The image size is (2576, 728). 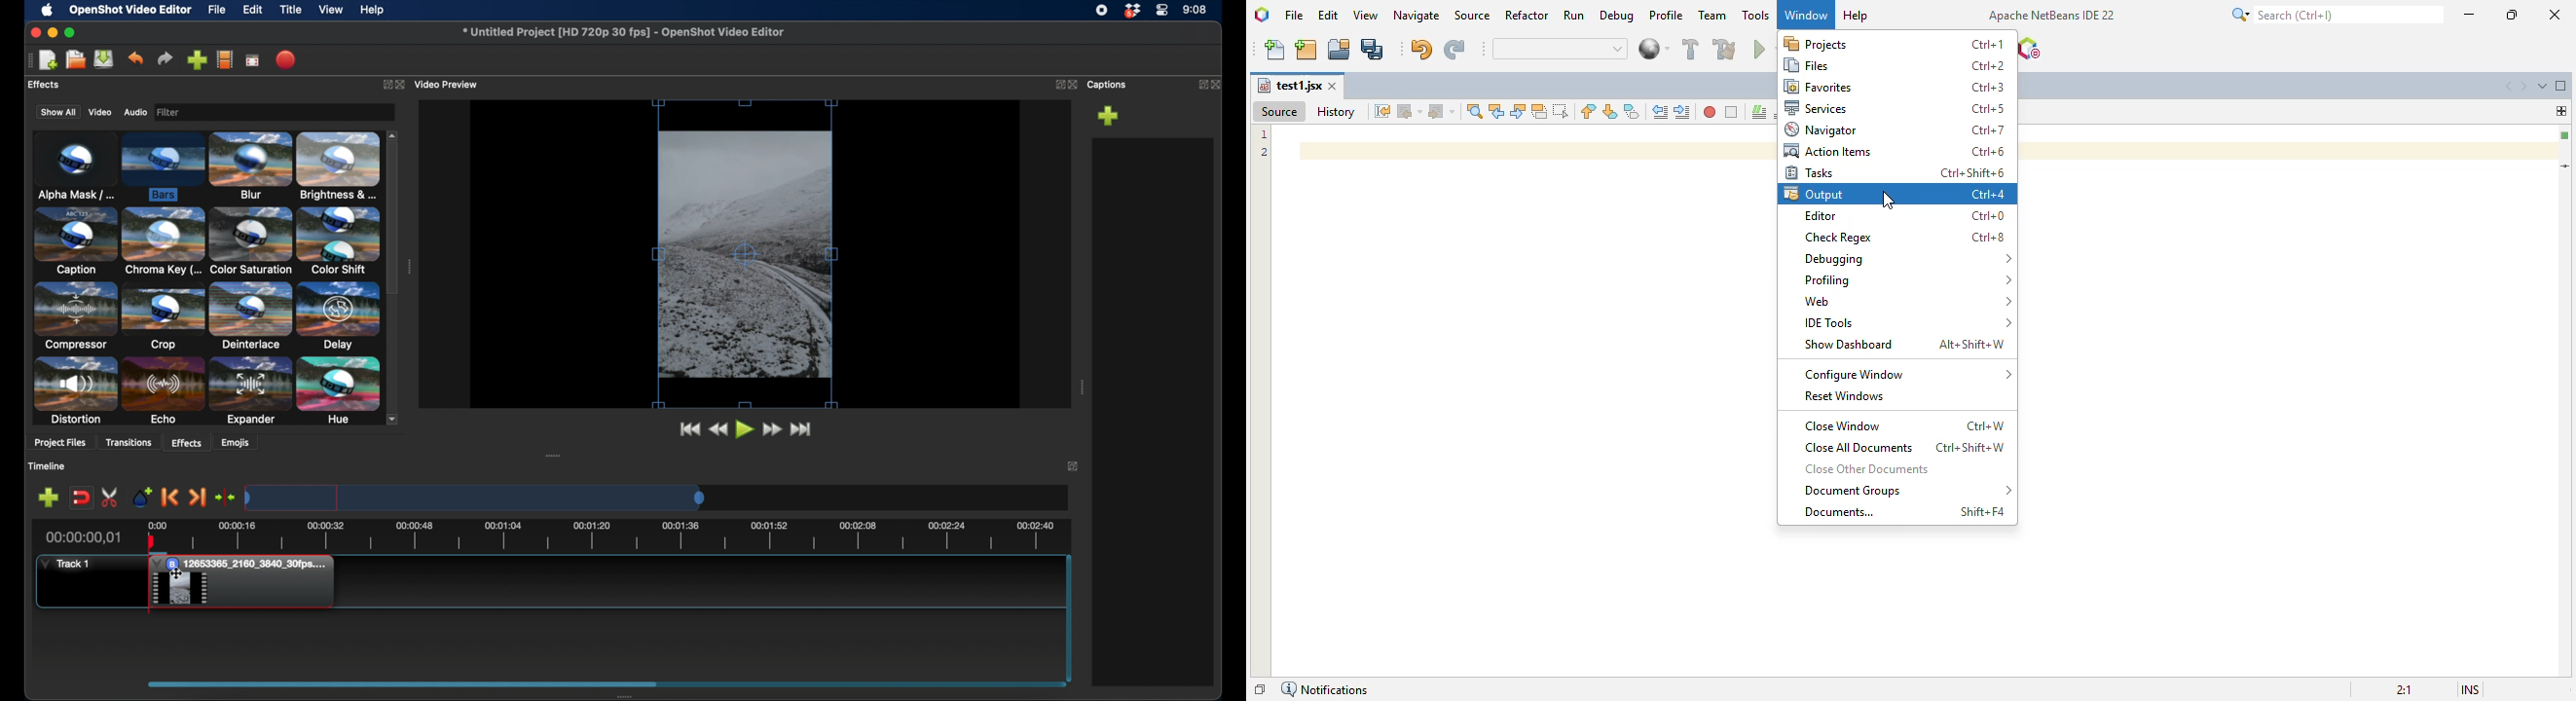 I want to click on quick search bar, so click(x=1561, y=49).